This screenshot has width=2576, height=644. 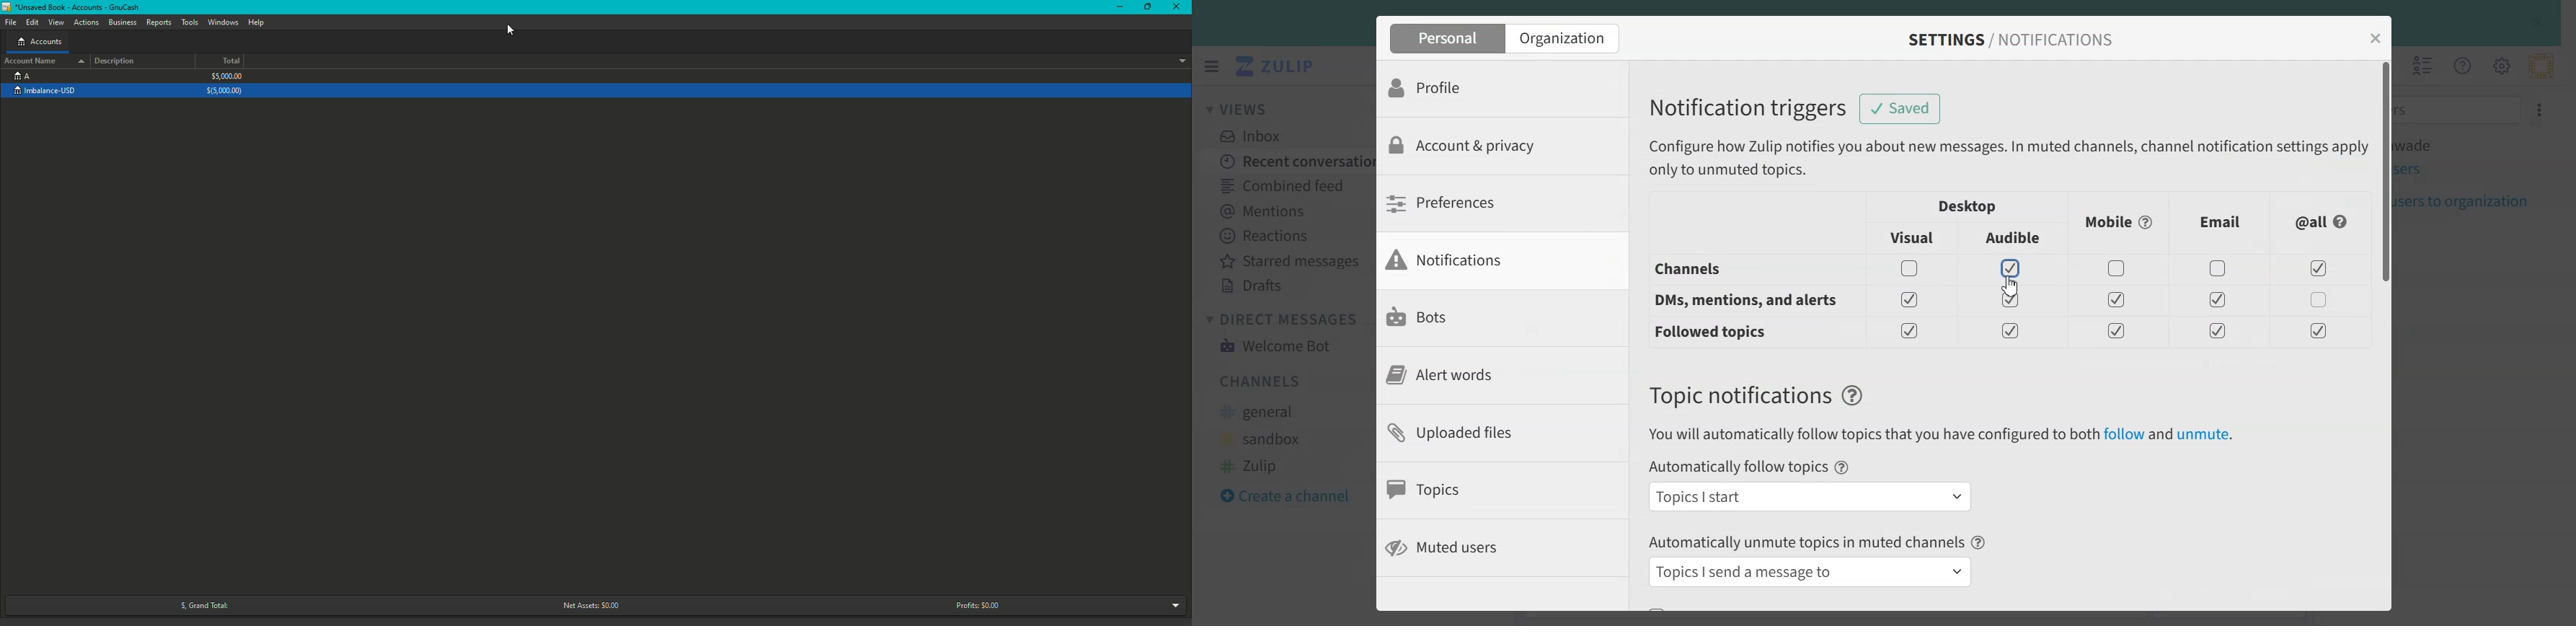 What do you see at coordinates (1265, 413) in the screenshot?
I see `#general` at bounding box center [1265, 413].